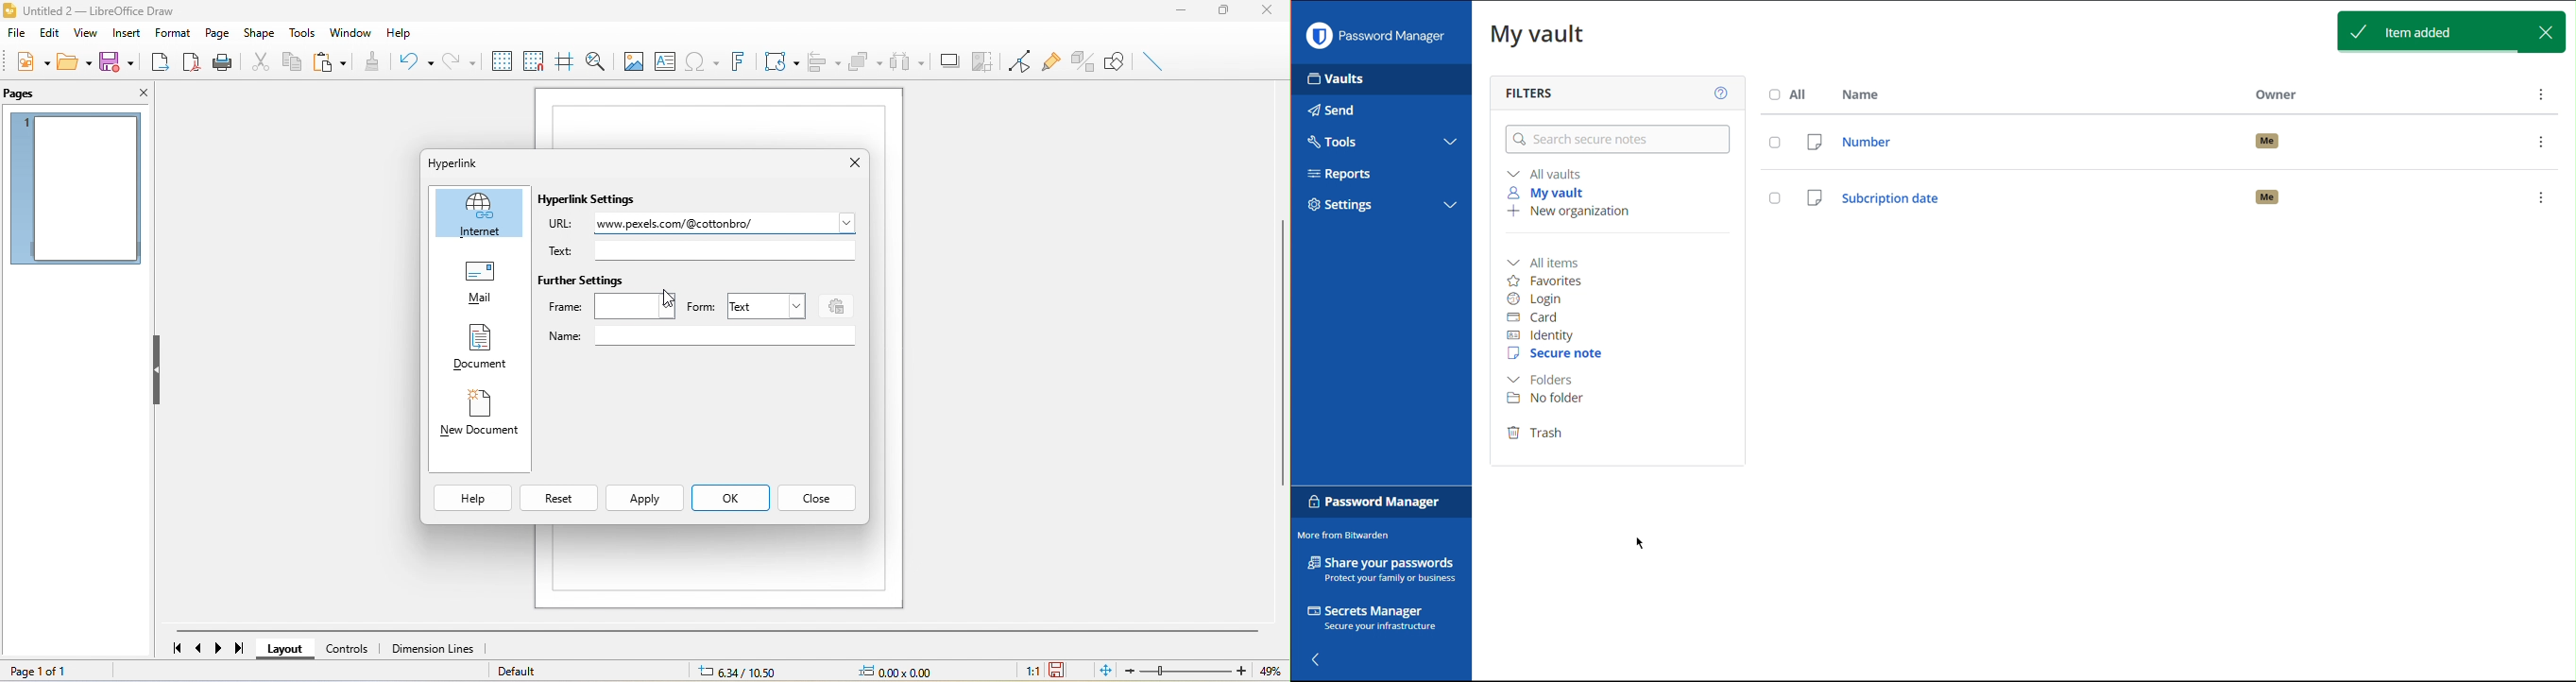 This screenshot has height=700, width=2576. I want to click on undo, so click(413, 60).